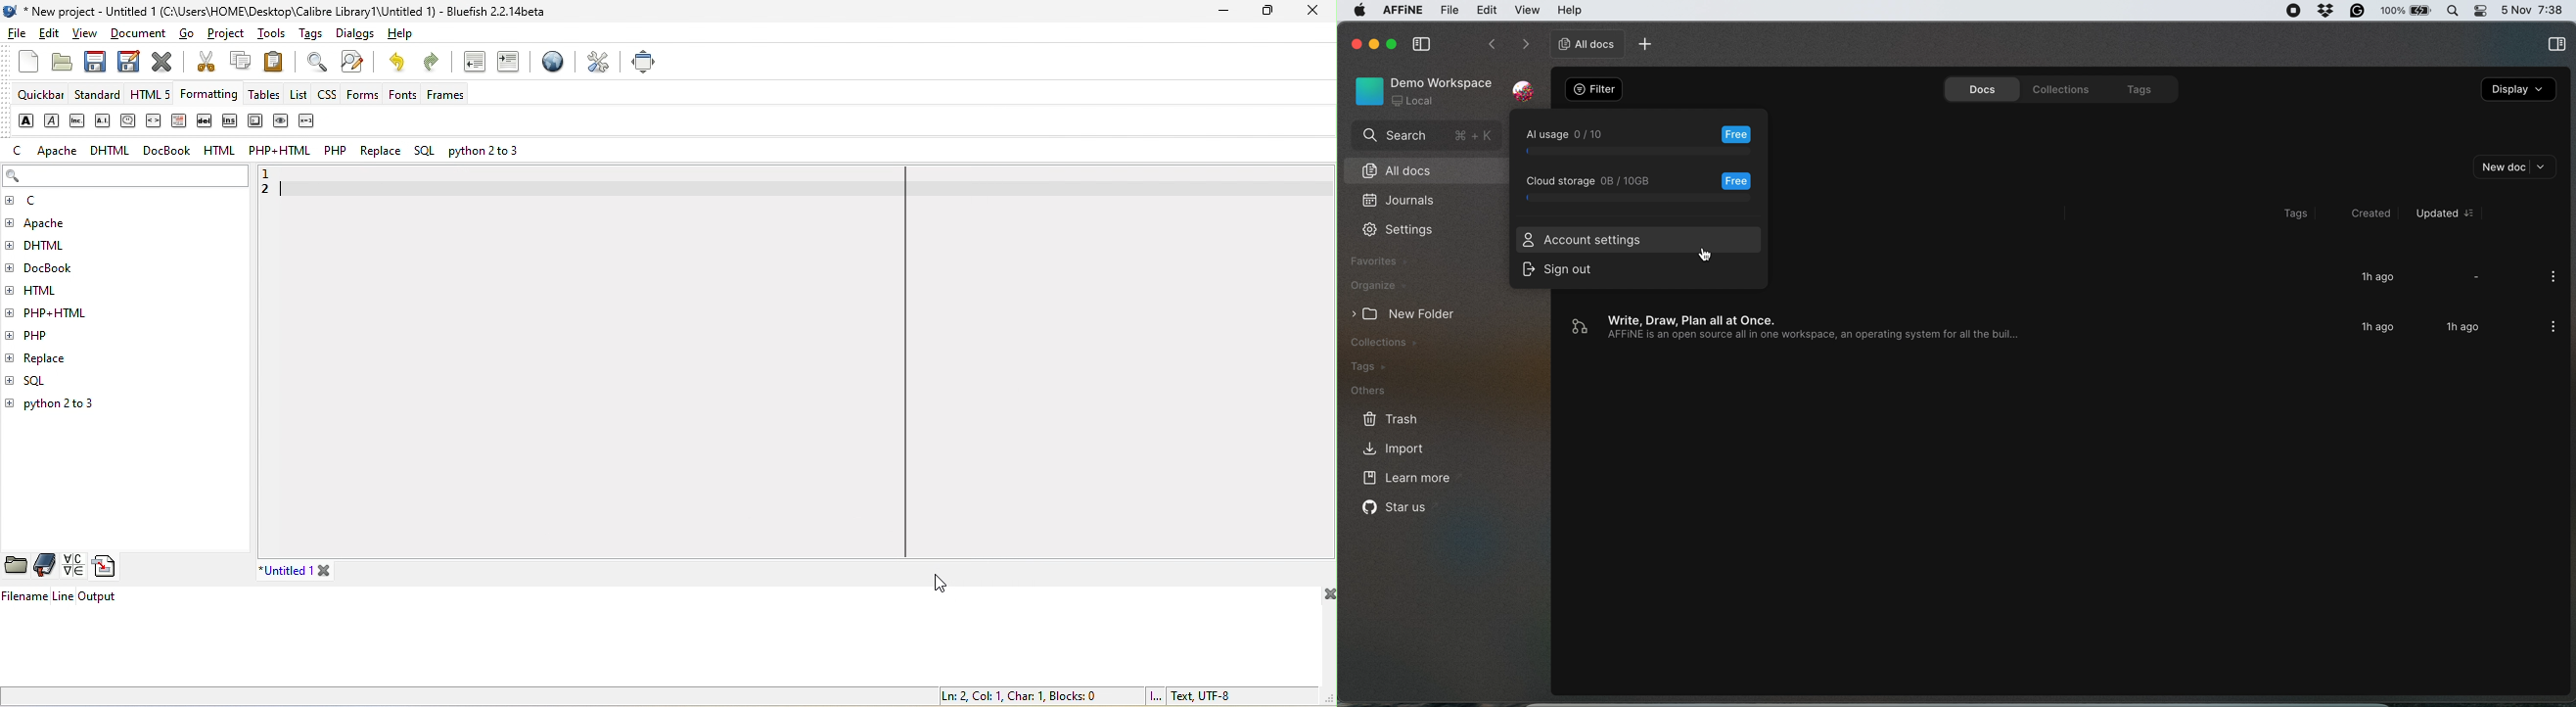  I want to click on apache, so click(61, 223).